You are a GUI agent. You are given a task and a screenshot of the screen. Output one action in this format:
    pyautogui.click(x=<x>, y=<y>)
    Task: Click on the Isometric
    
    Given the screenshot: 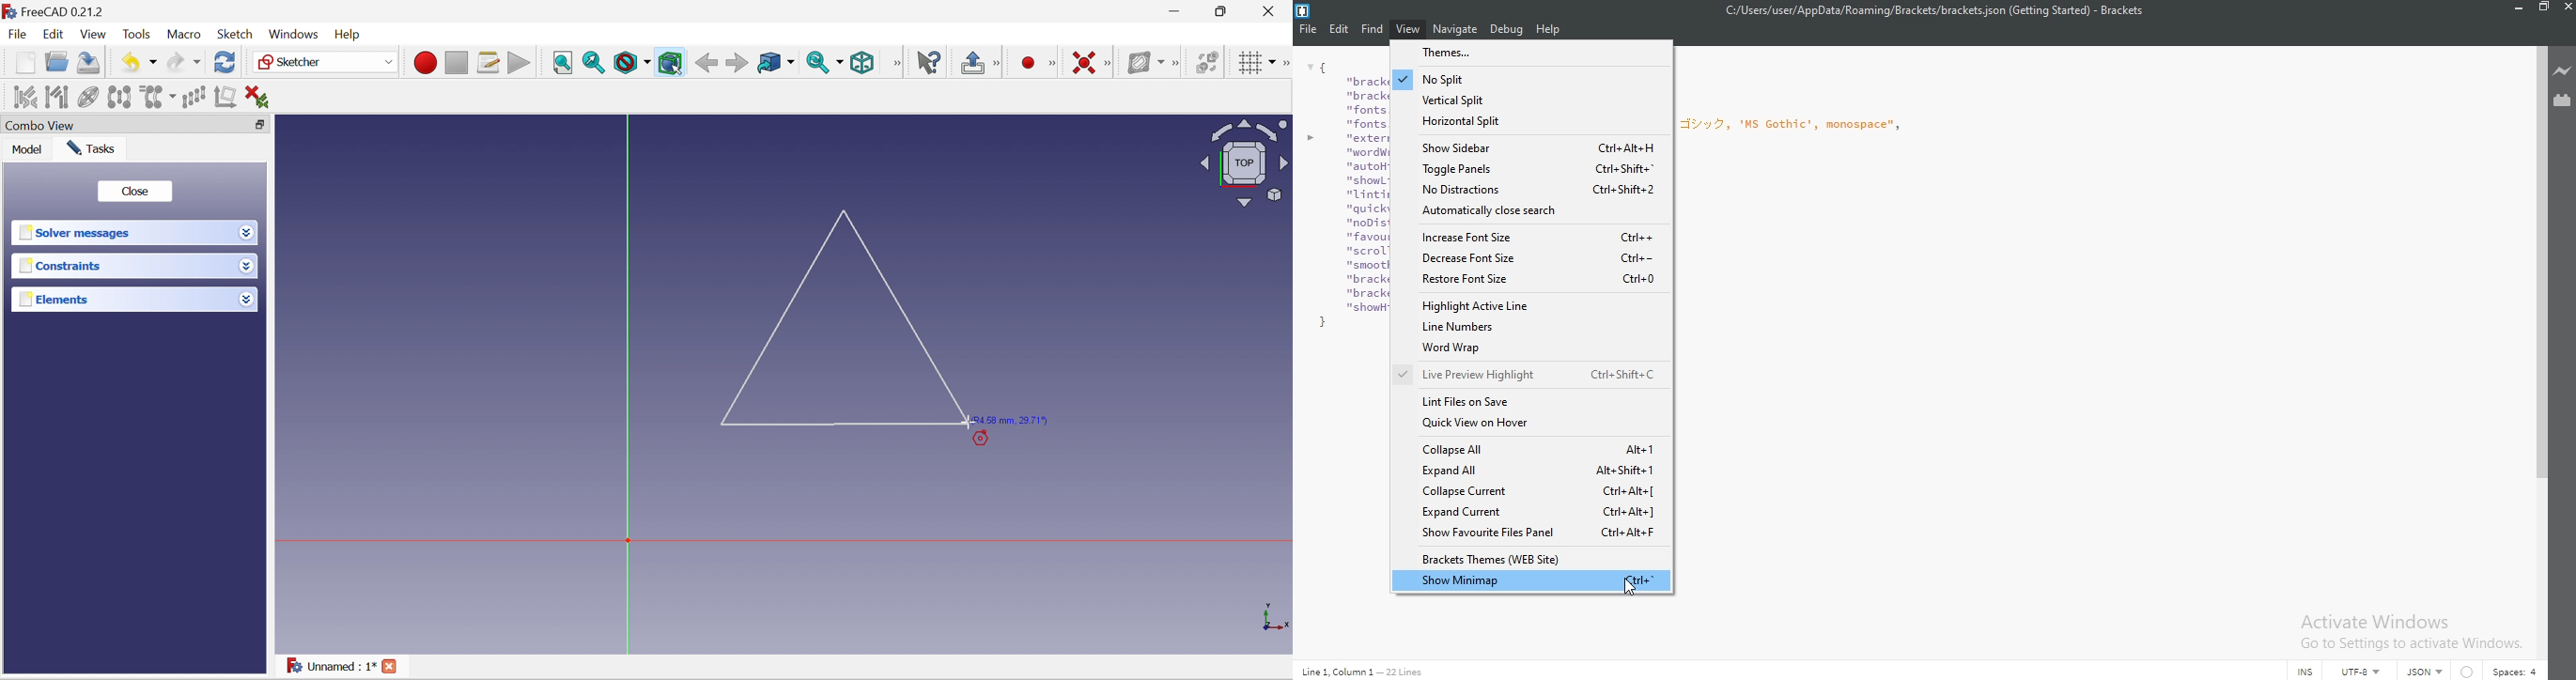 What is the action you would take?
    pyautogui.click(x=863, y=63)
    